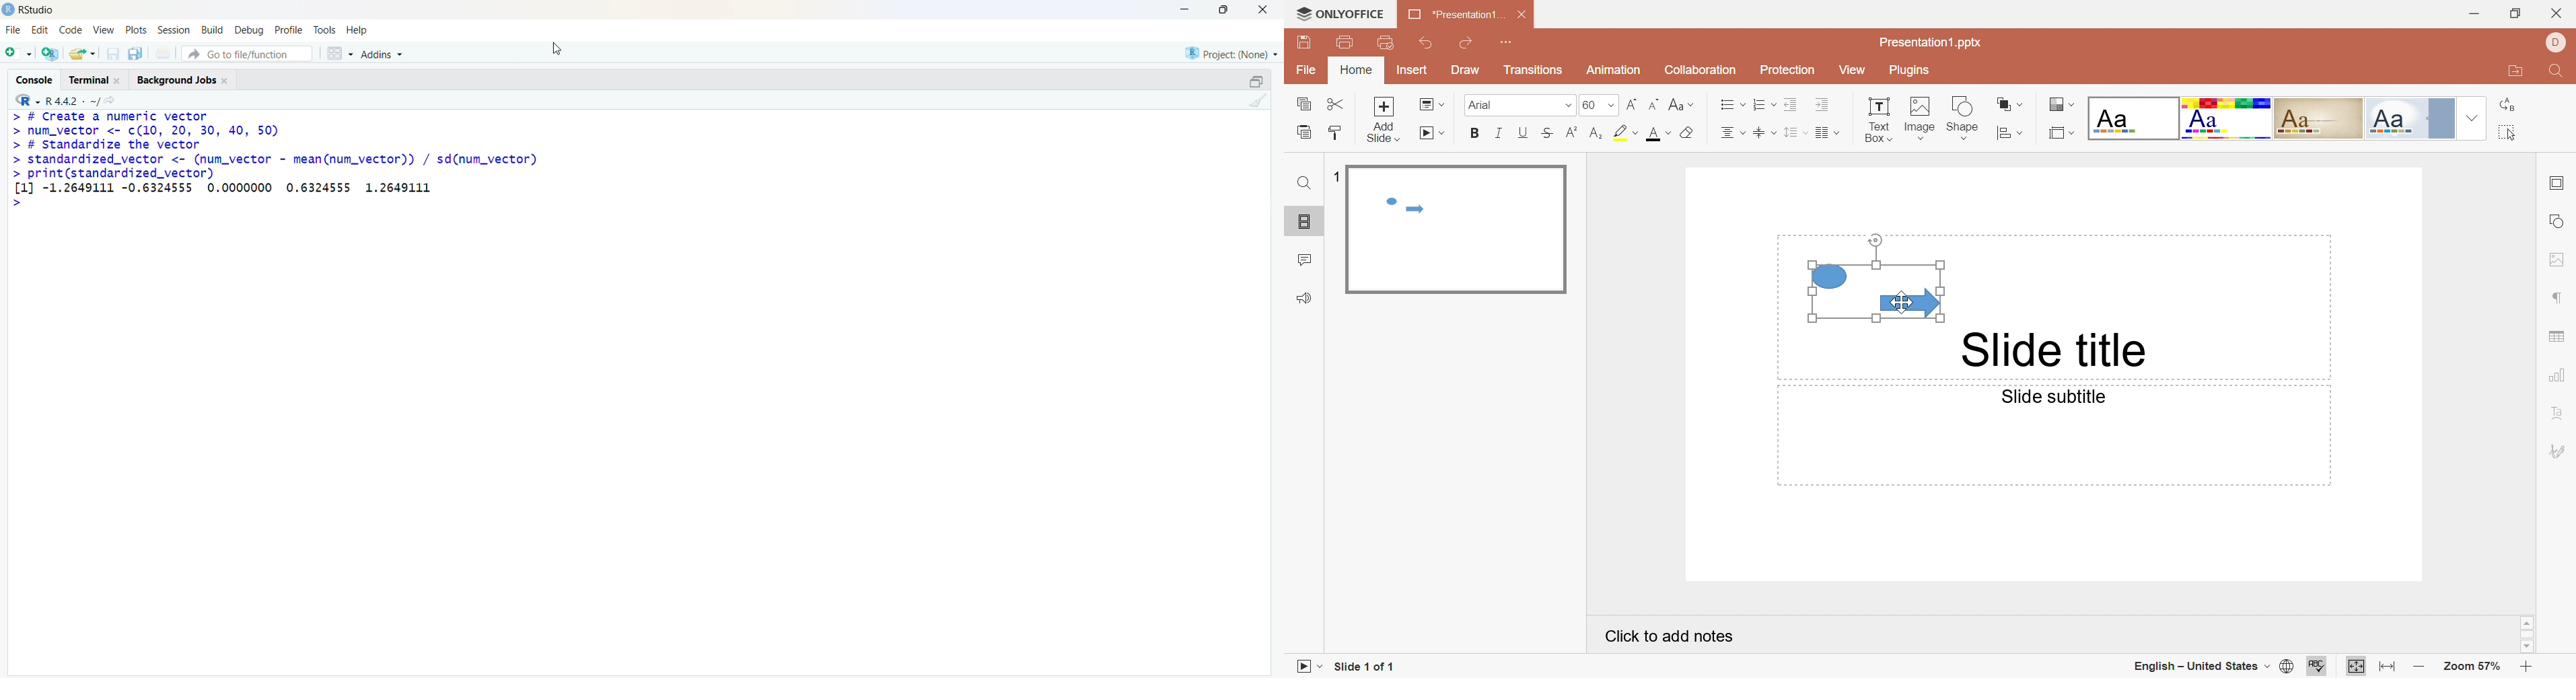  What do you see at coordinates (1596, 106) in the screenshot?
I see `60` at bounding box center [1596, 106].